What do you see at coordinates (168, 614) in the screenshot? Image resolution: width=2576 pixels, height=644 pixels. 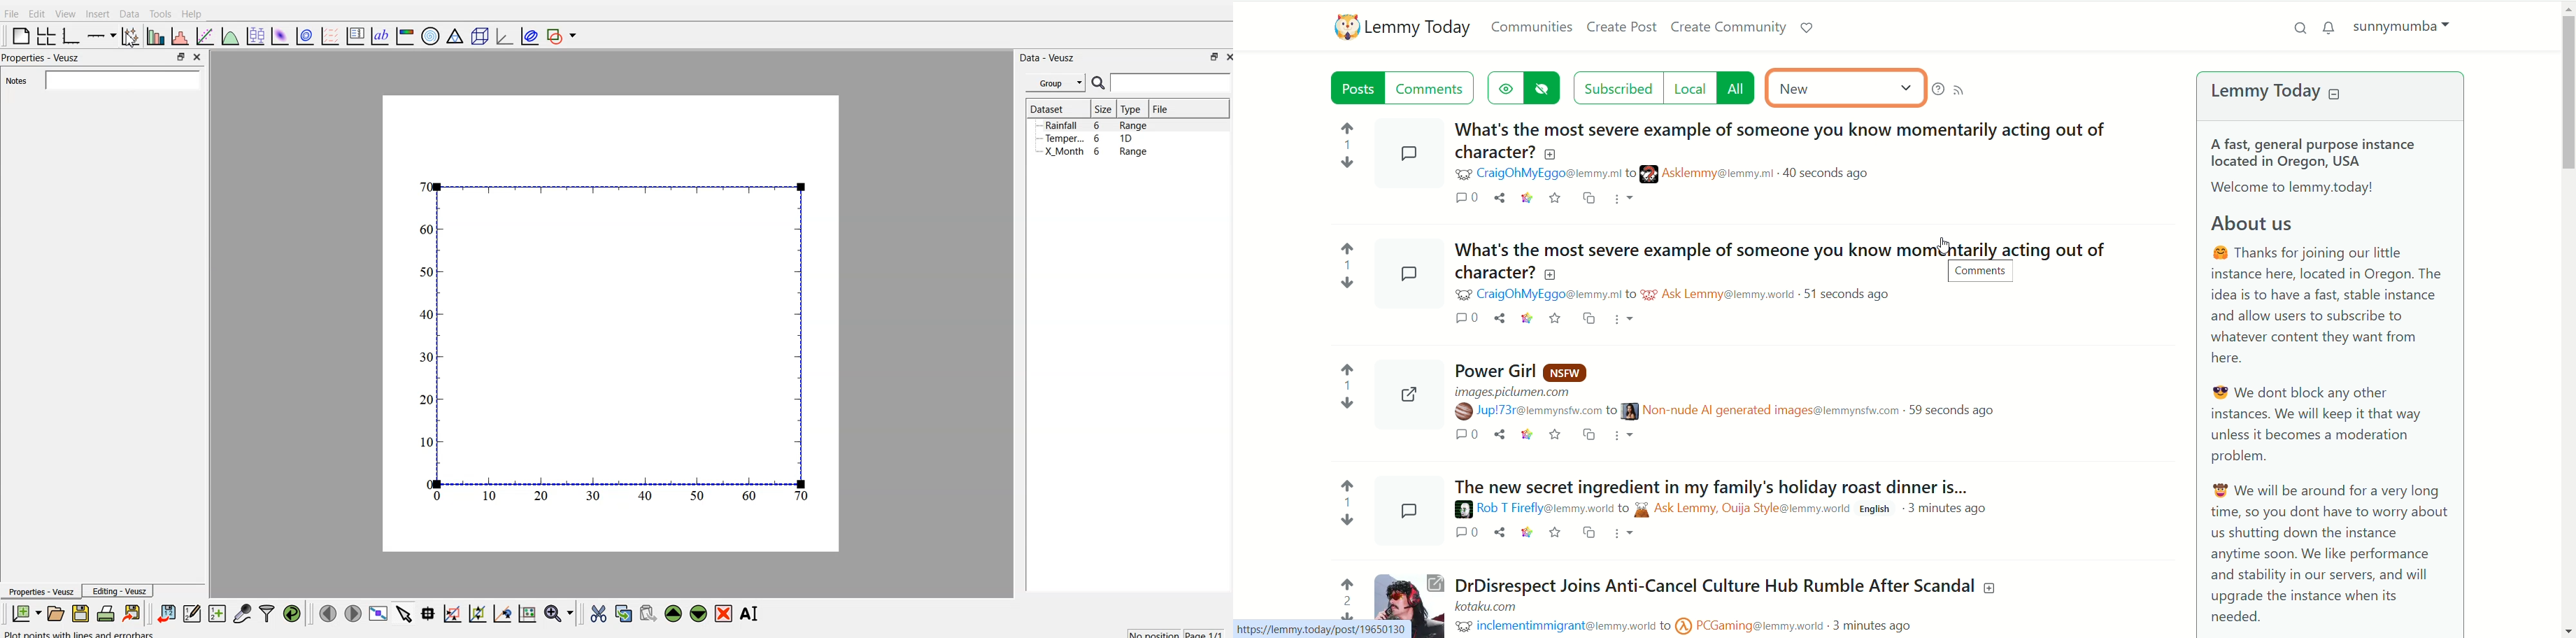 I see `import data` at bounding box center [168, 614].